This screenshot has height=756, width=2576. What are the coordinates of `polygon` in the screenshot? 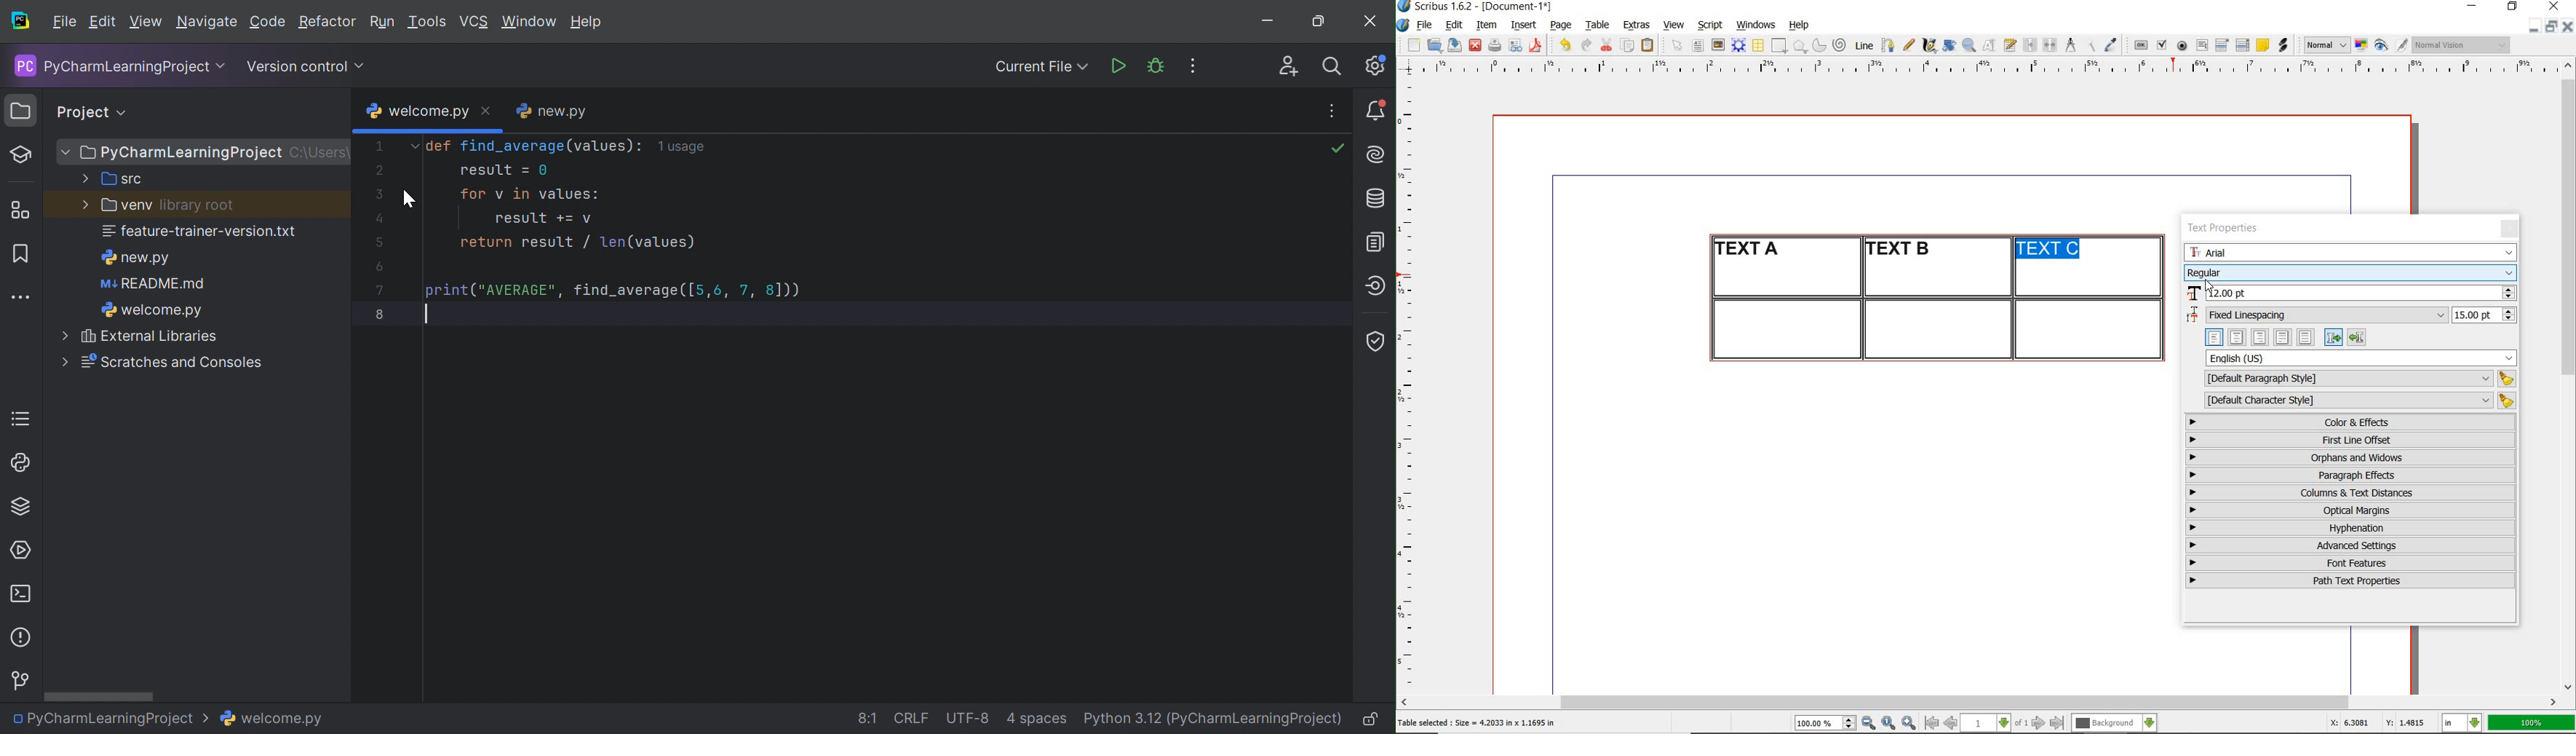 It's located at (1800, 46).